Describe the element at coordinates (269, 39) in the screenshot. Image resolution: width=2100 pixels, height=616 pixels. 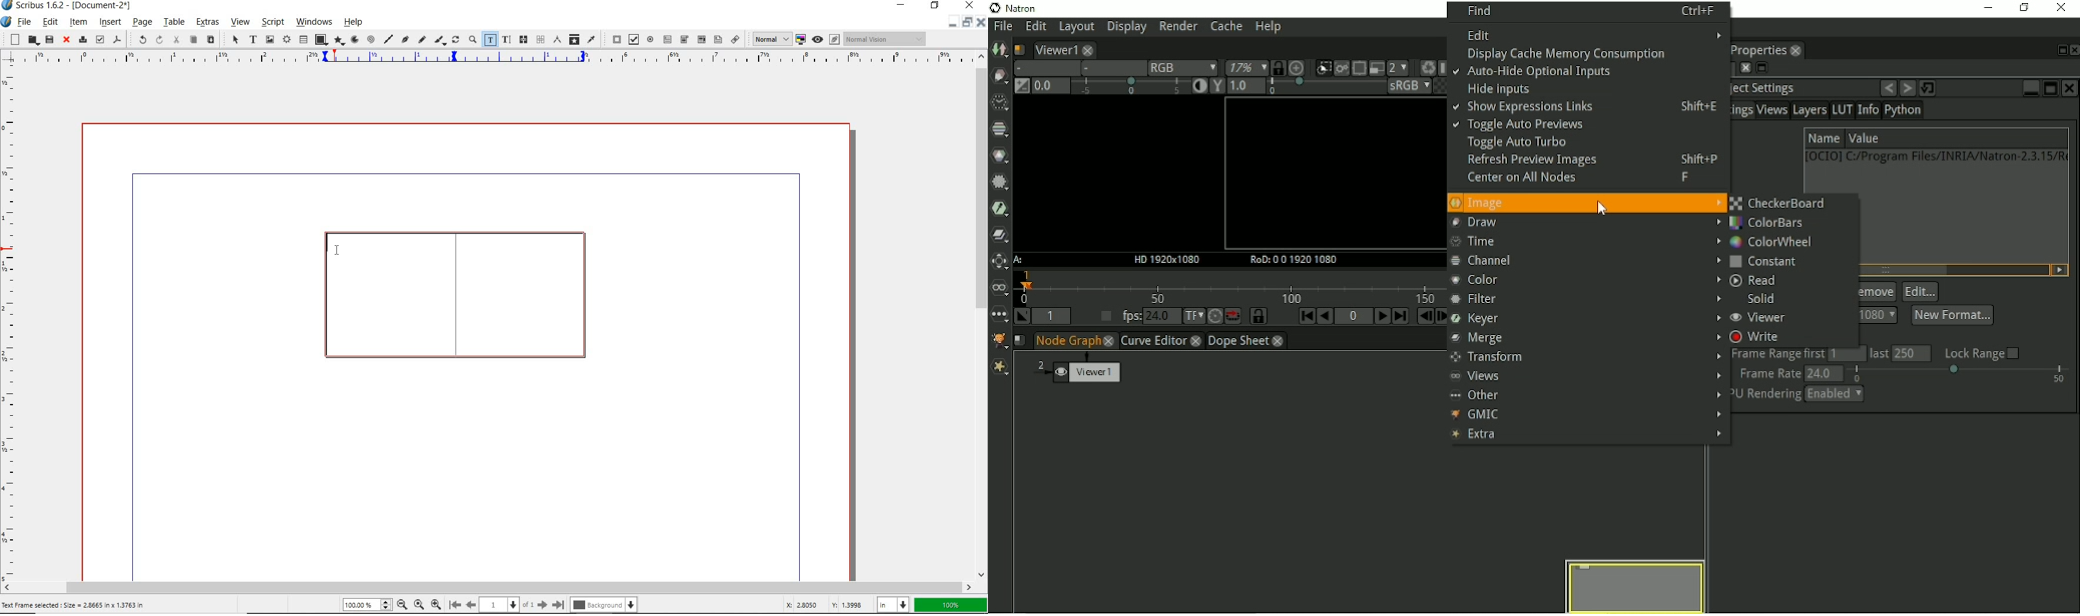
I see `image frame` at that location.